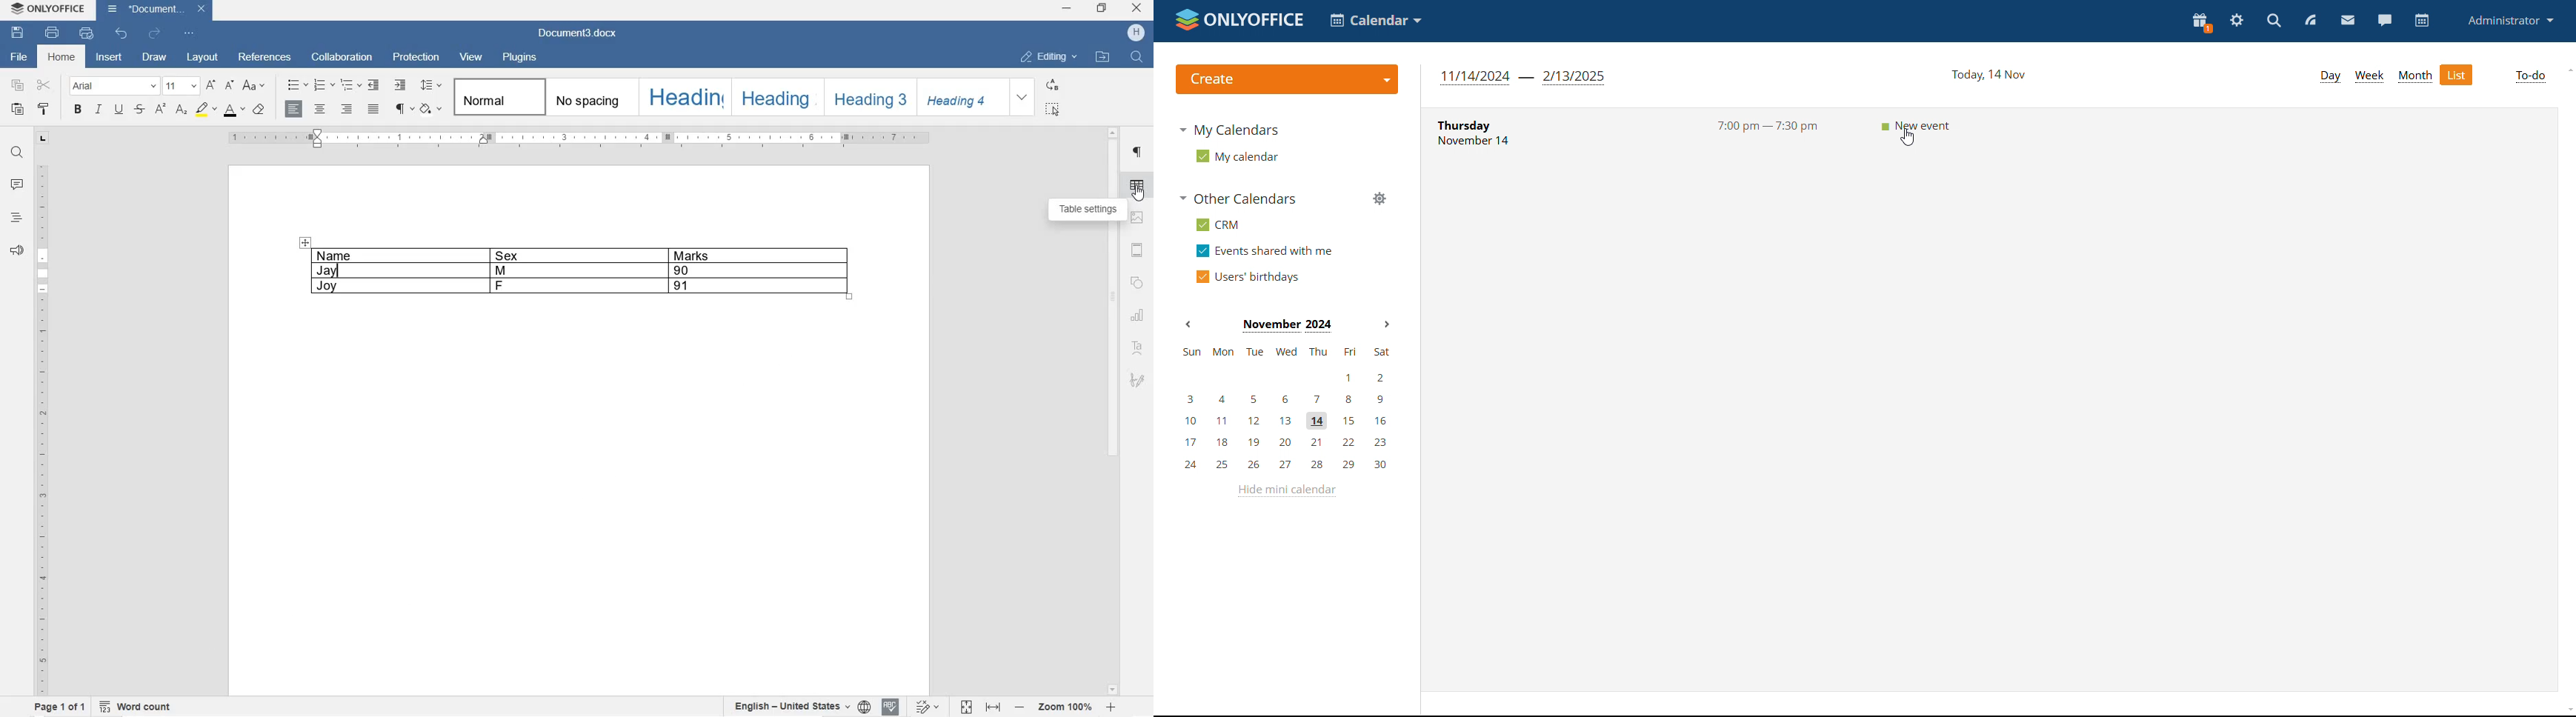  I want to click on PLUGINS, so click(521, 58).